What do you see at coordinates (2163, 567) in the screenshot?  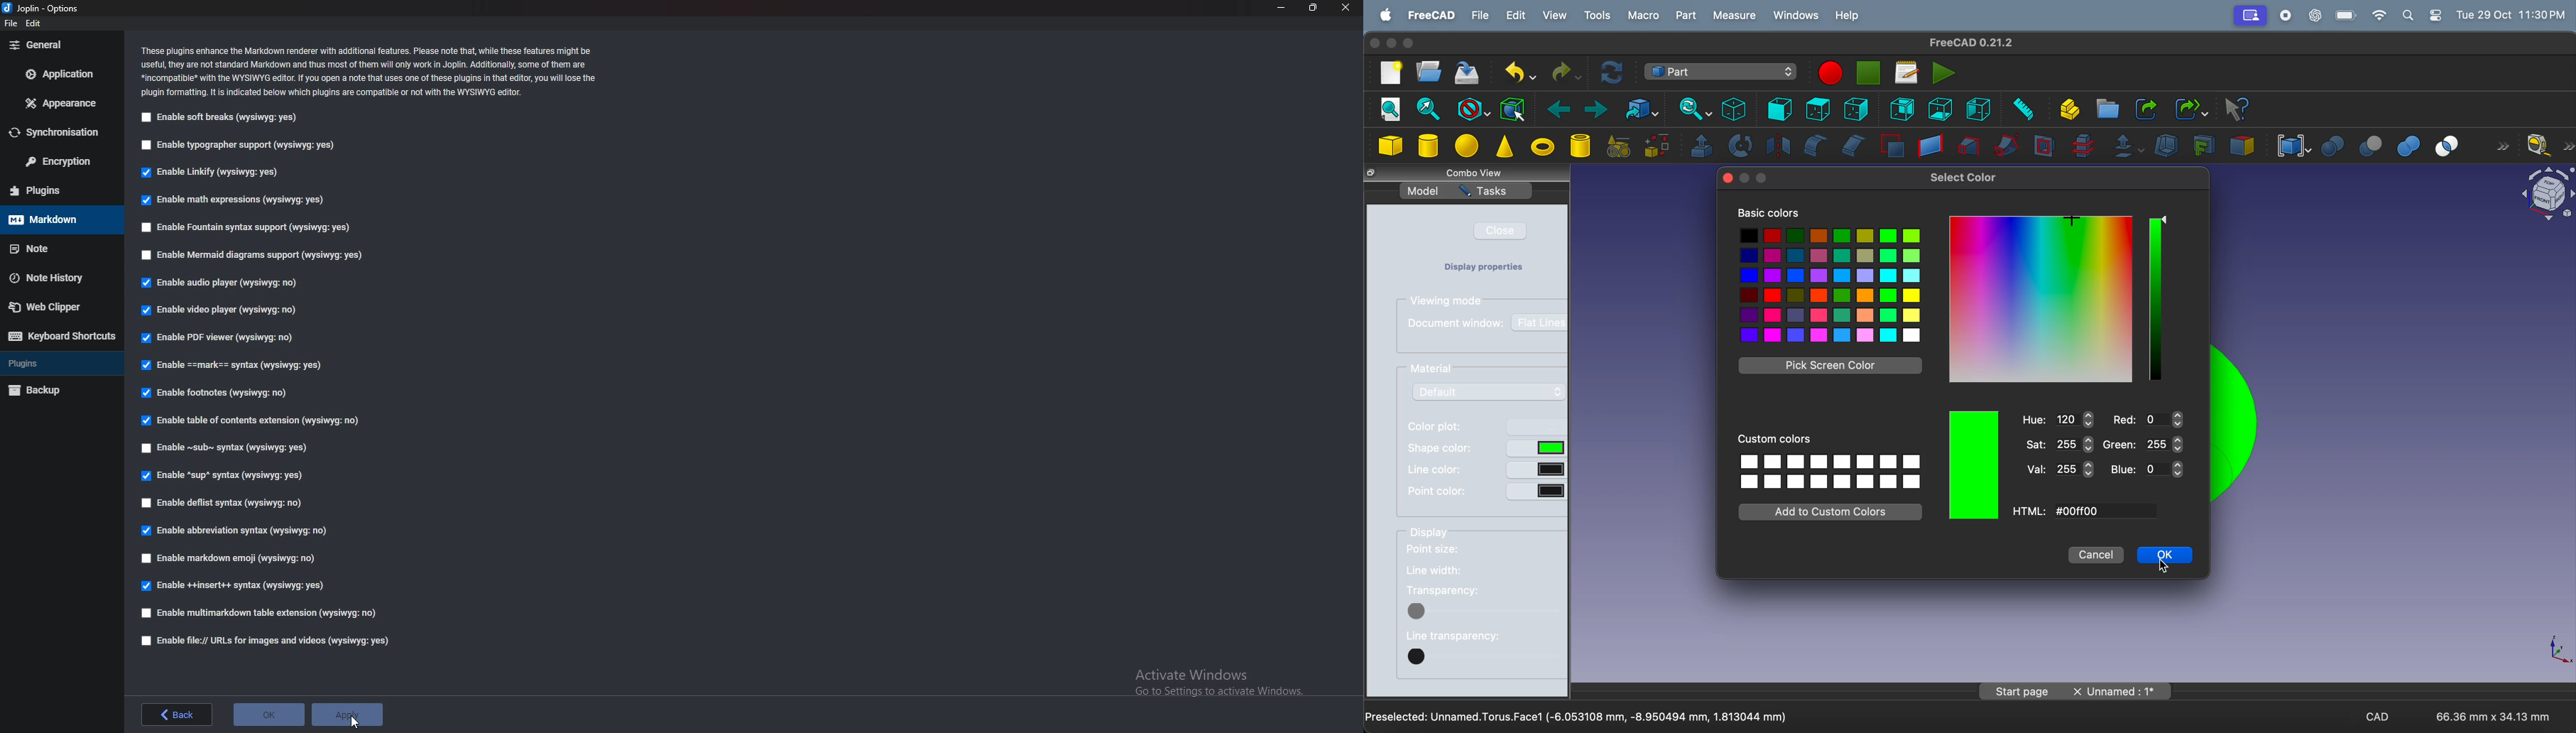 I see `cursor` at bounding box center [2163, 567].